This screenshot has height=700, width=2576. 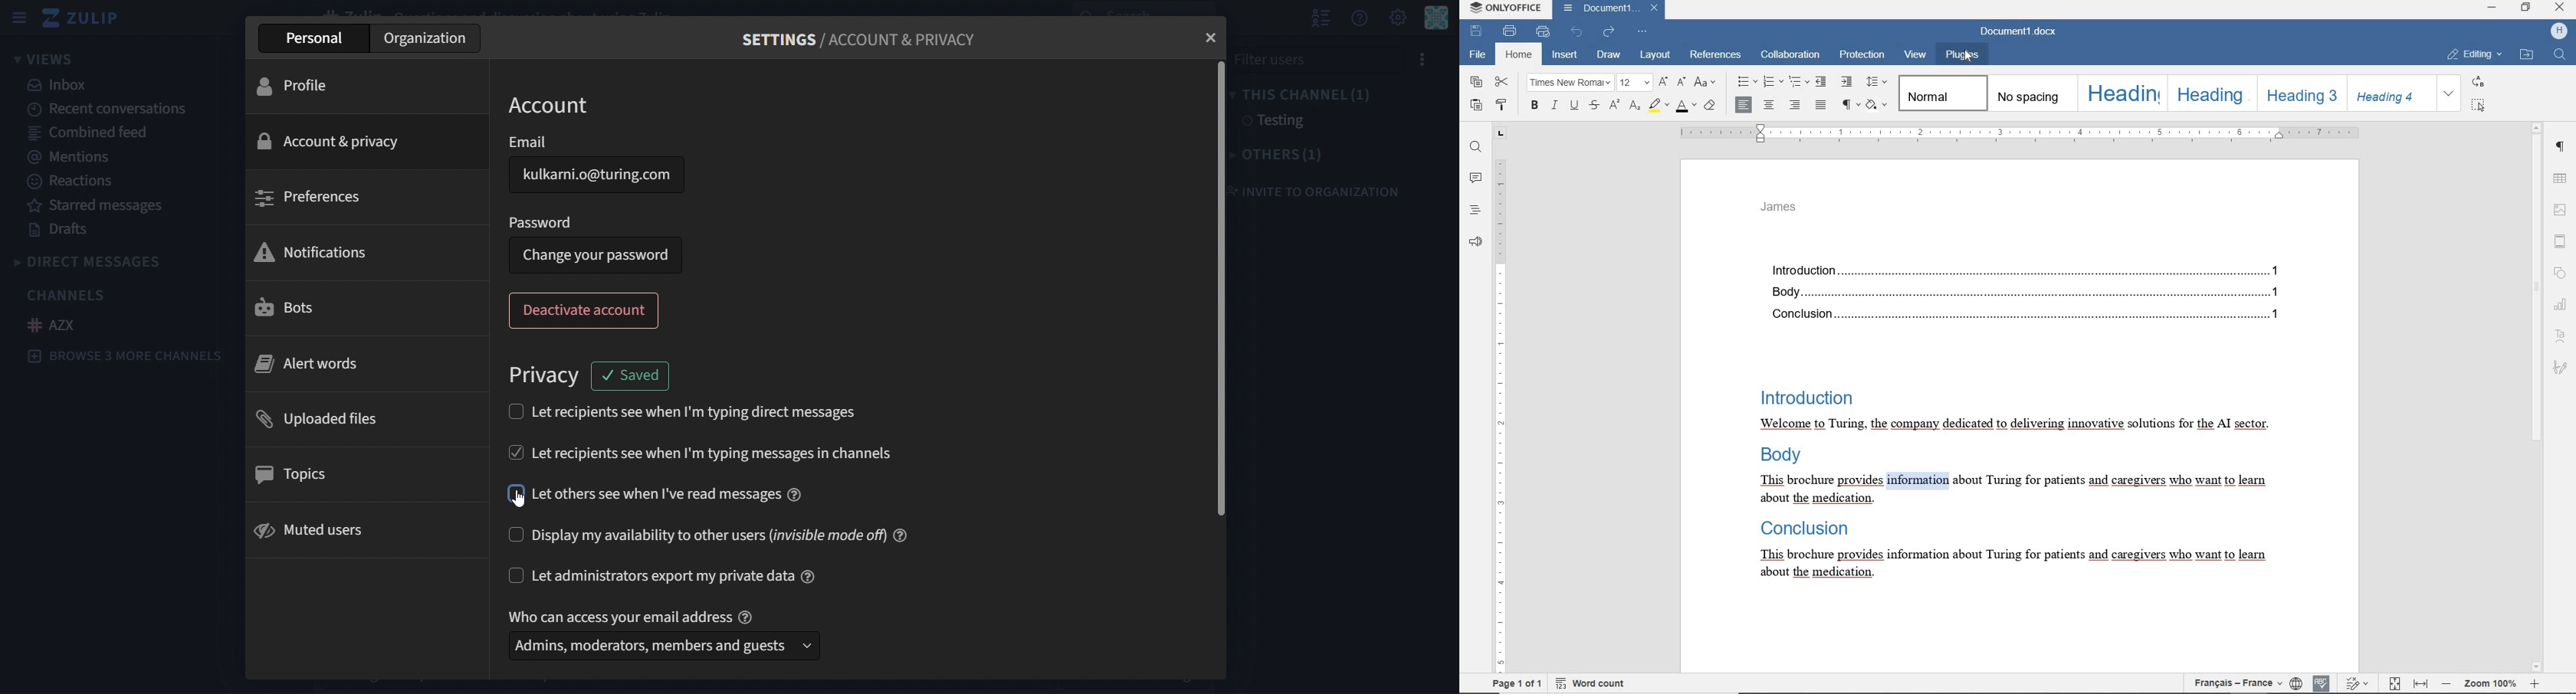 What do you see at coordinates (855, 42) in the screenshot?
I see `settings/account & privacy` at bounding box center [855, 42].